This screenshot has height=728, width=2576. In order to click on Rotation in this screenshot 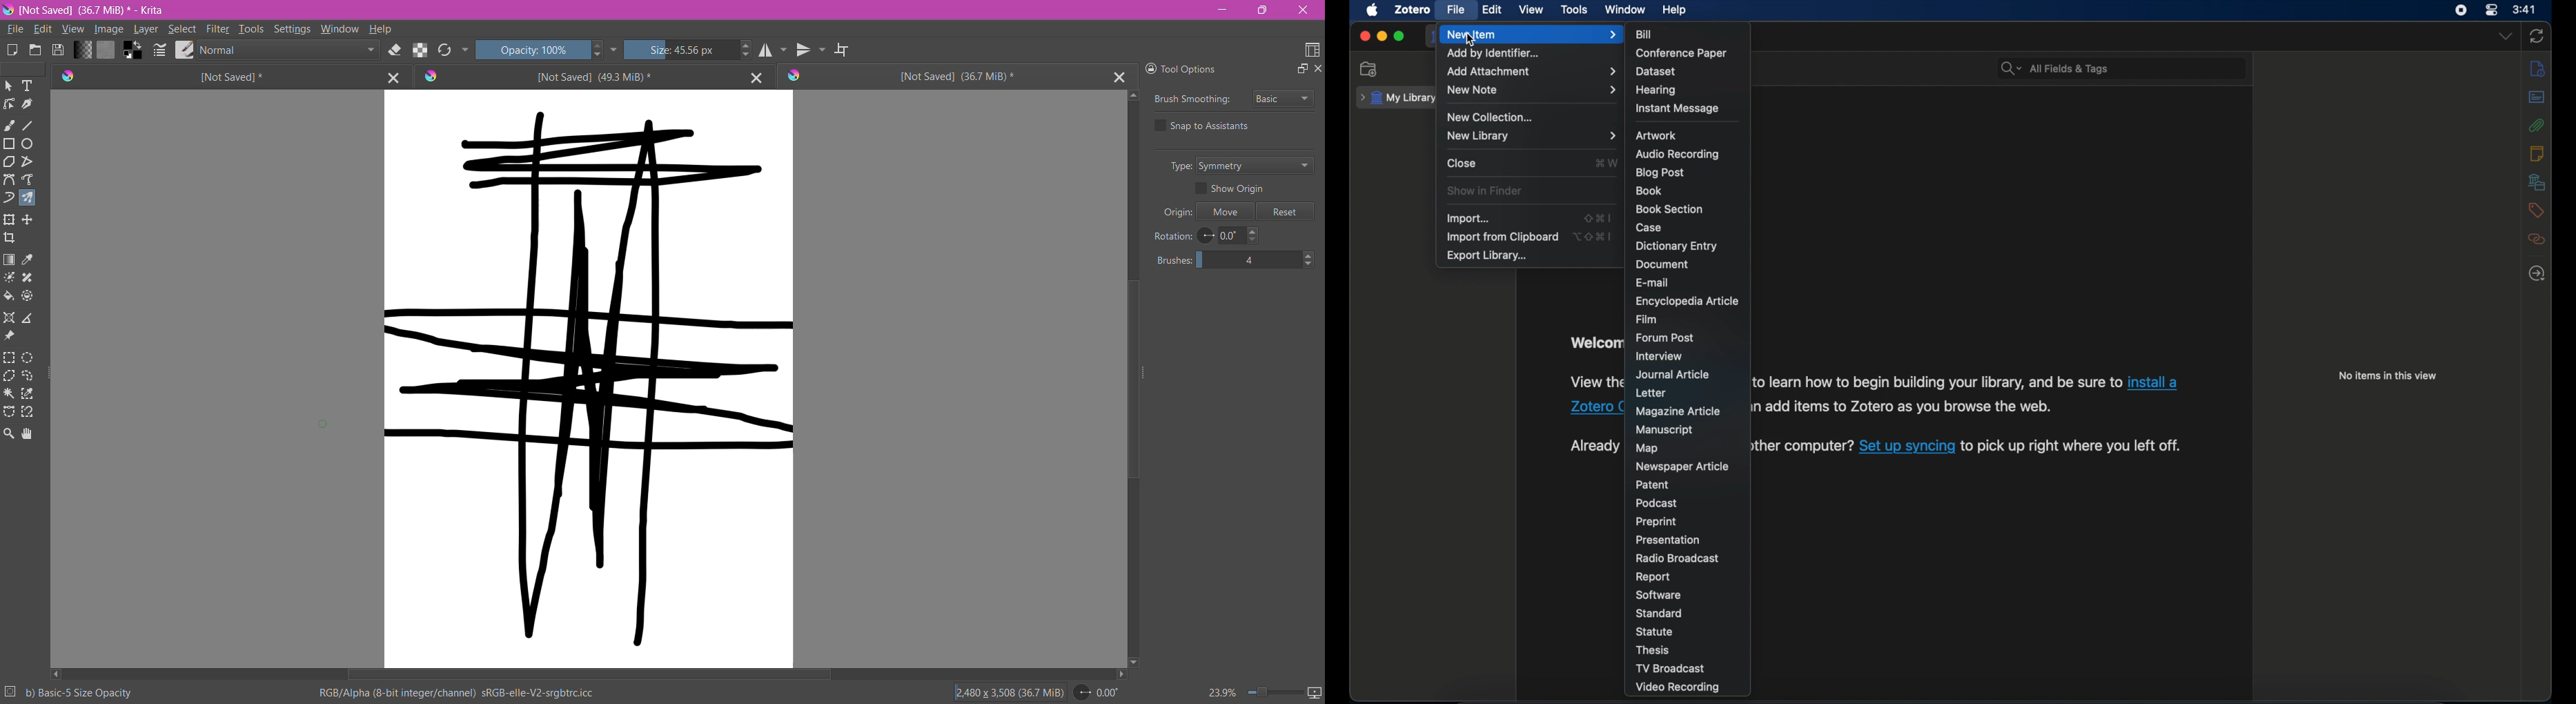, I will do `click(1172, 236)`.